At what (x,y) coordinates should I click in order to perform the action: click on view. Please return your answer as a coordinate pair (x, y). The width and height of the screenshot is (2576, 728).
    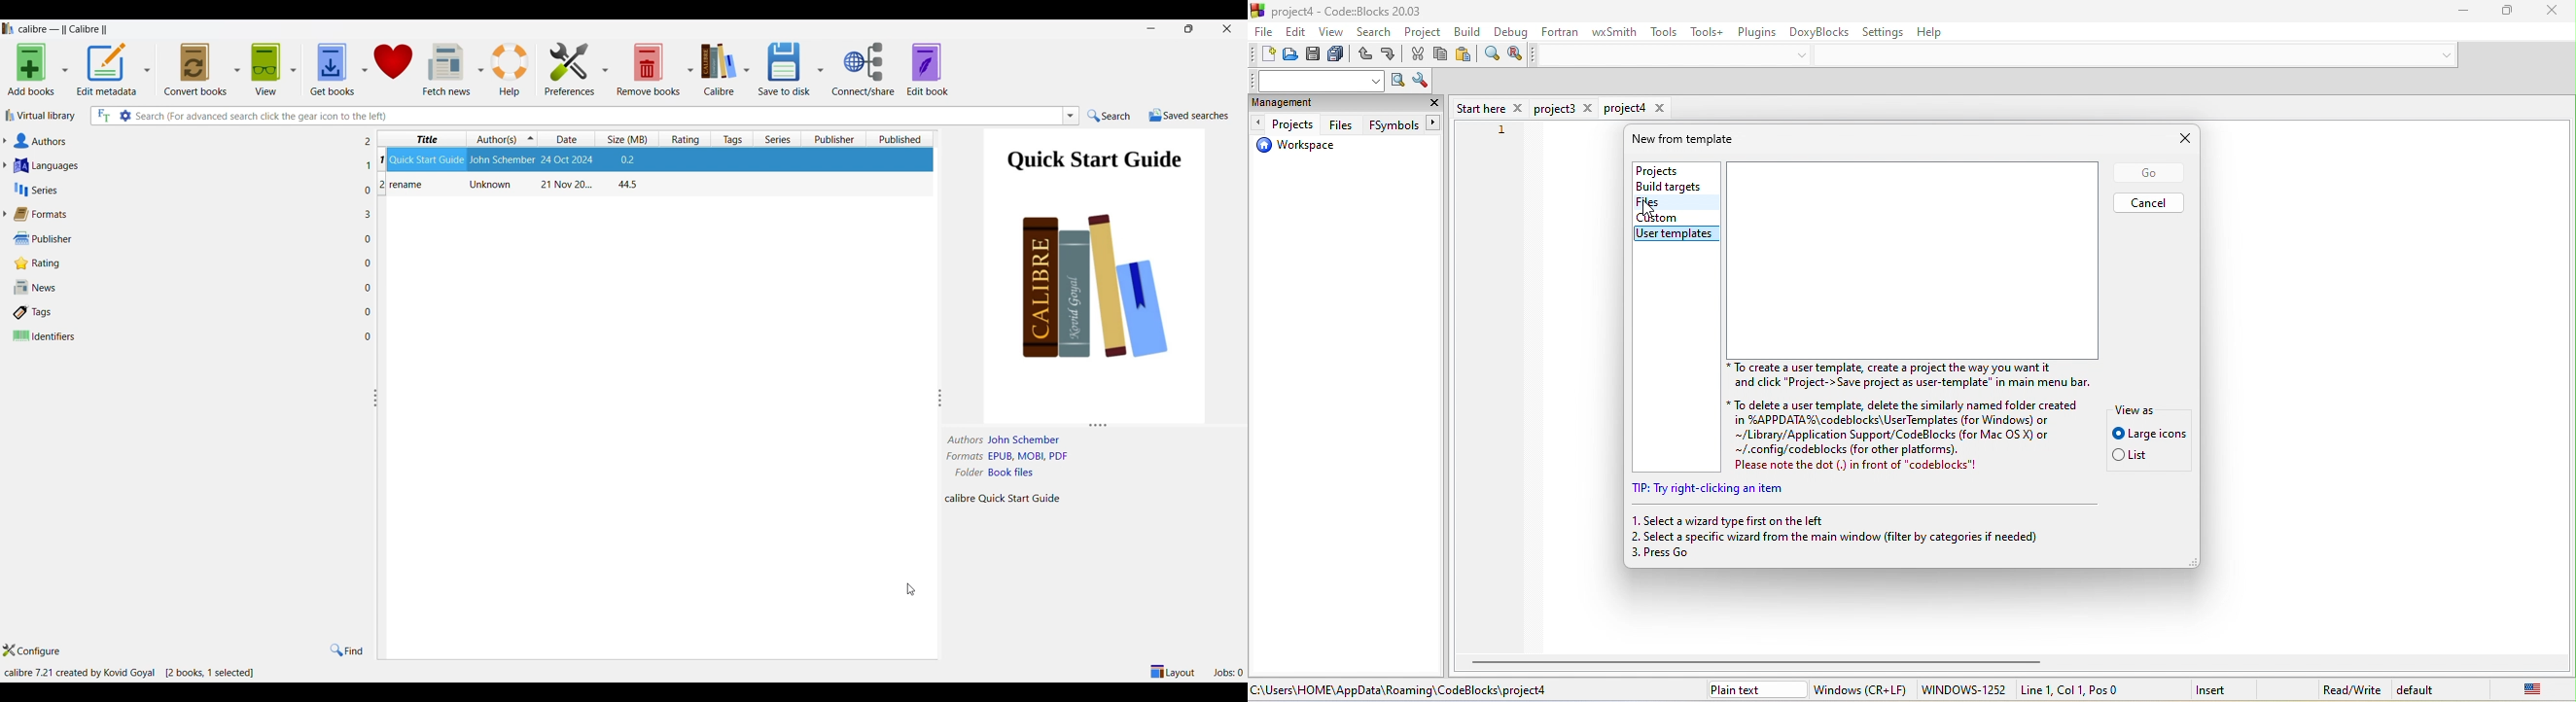
    Looking at the image, I should click on (1333, 34).